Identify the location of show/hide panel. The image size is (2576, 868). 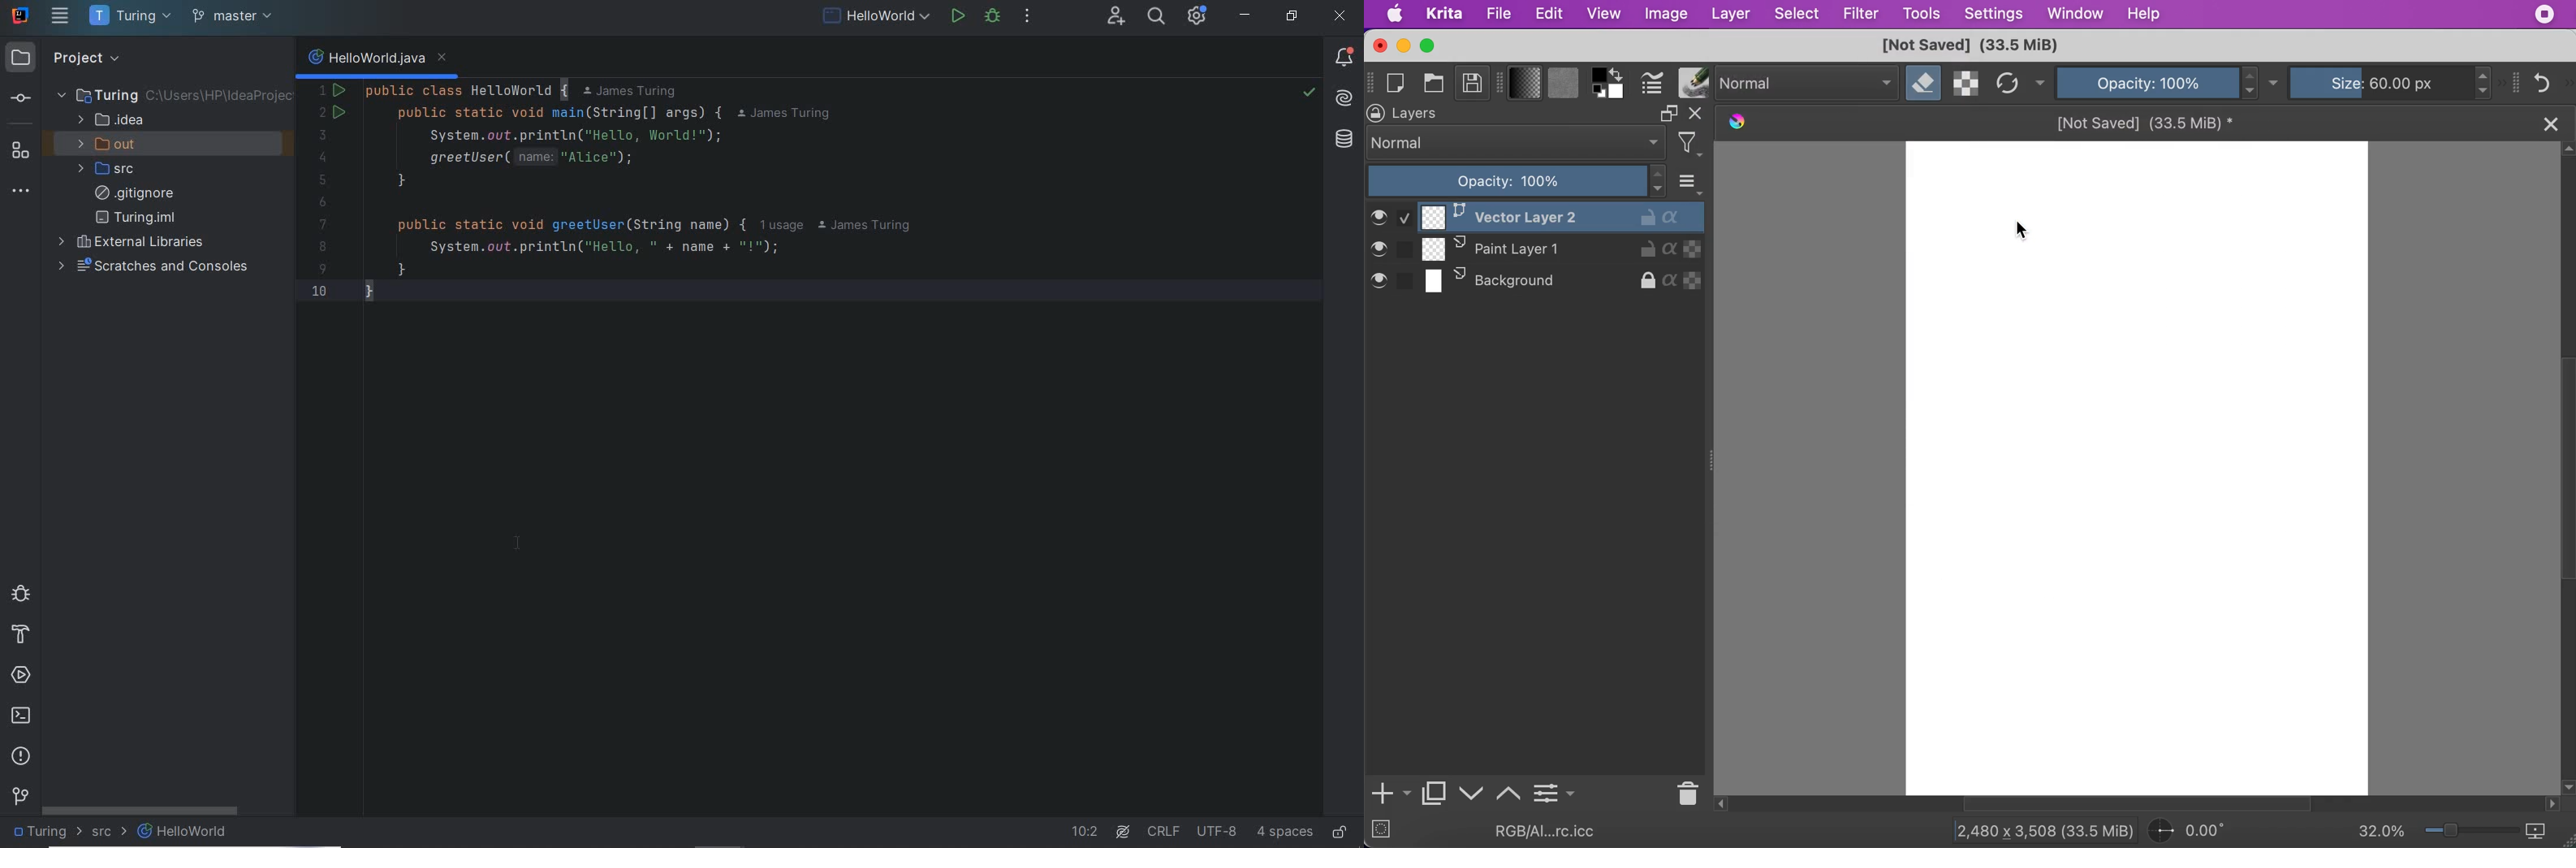
(2518, 82).